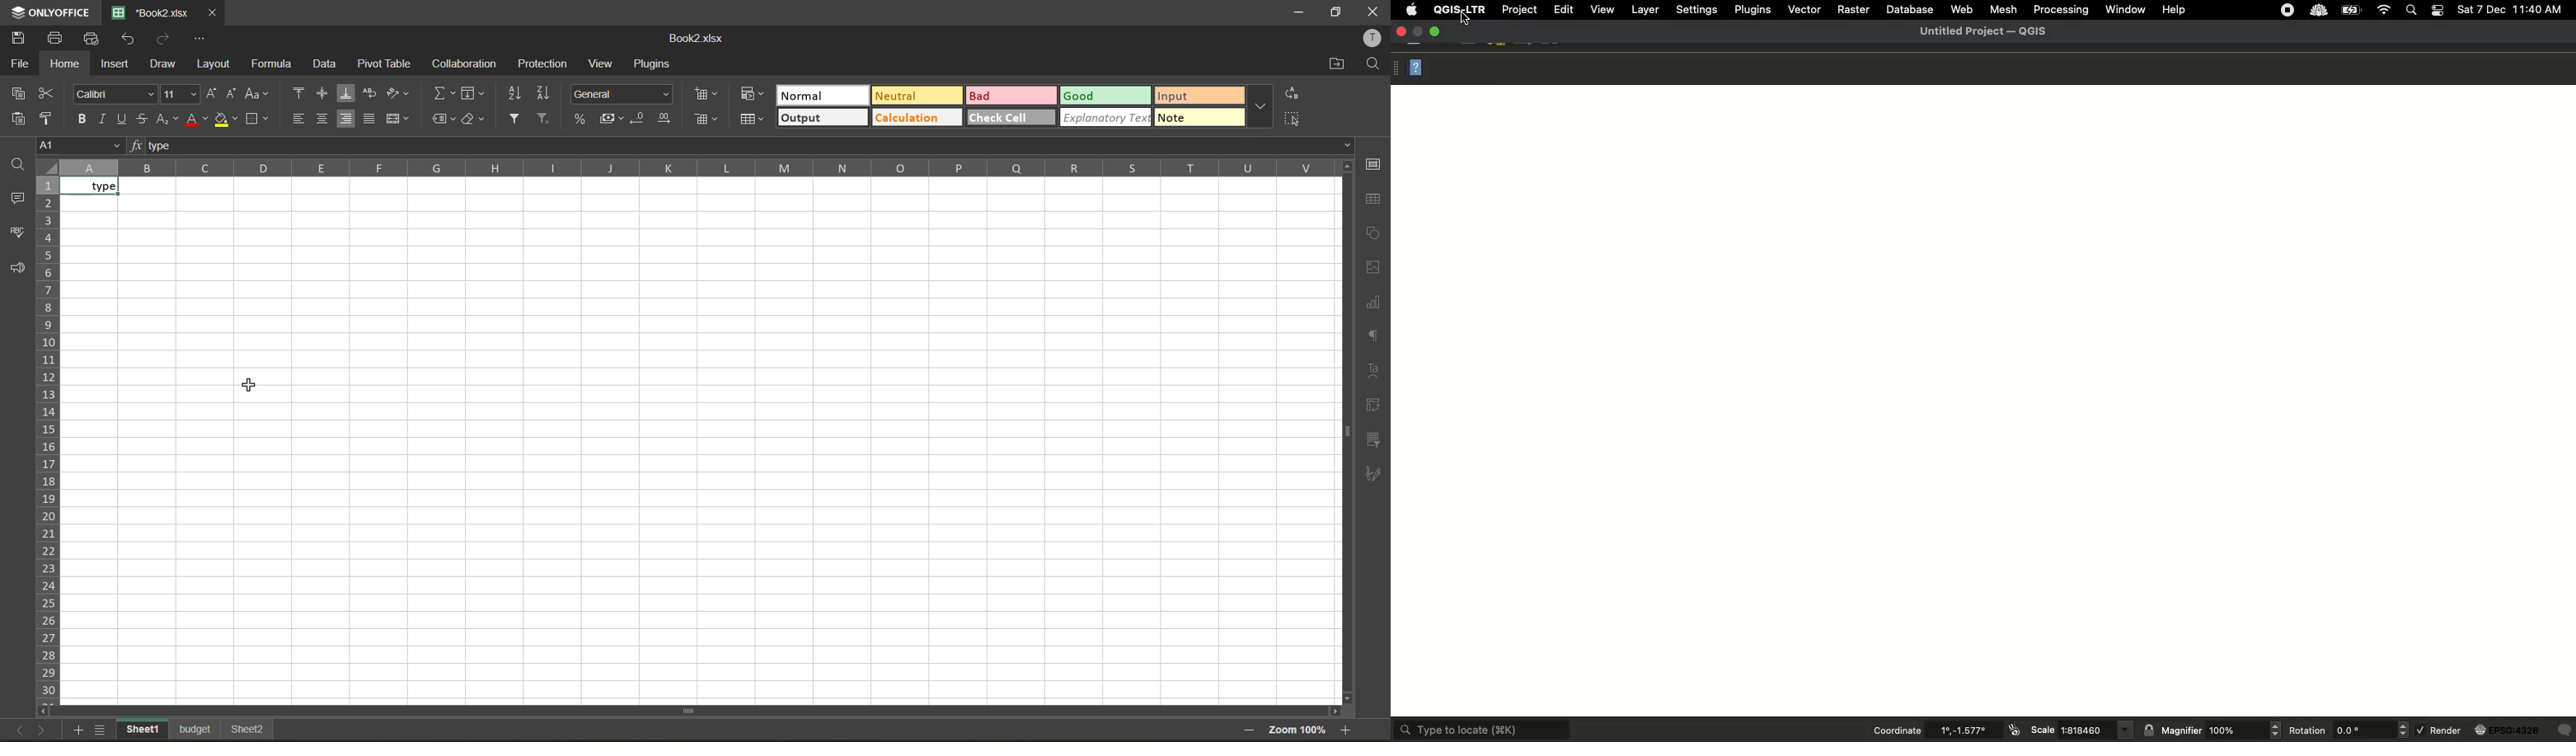 This screenshot has height=756, width=2576. Describe the element at coordinates (196, 117) in the screenshot. I see `font color` at that location.